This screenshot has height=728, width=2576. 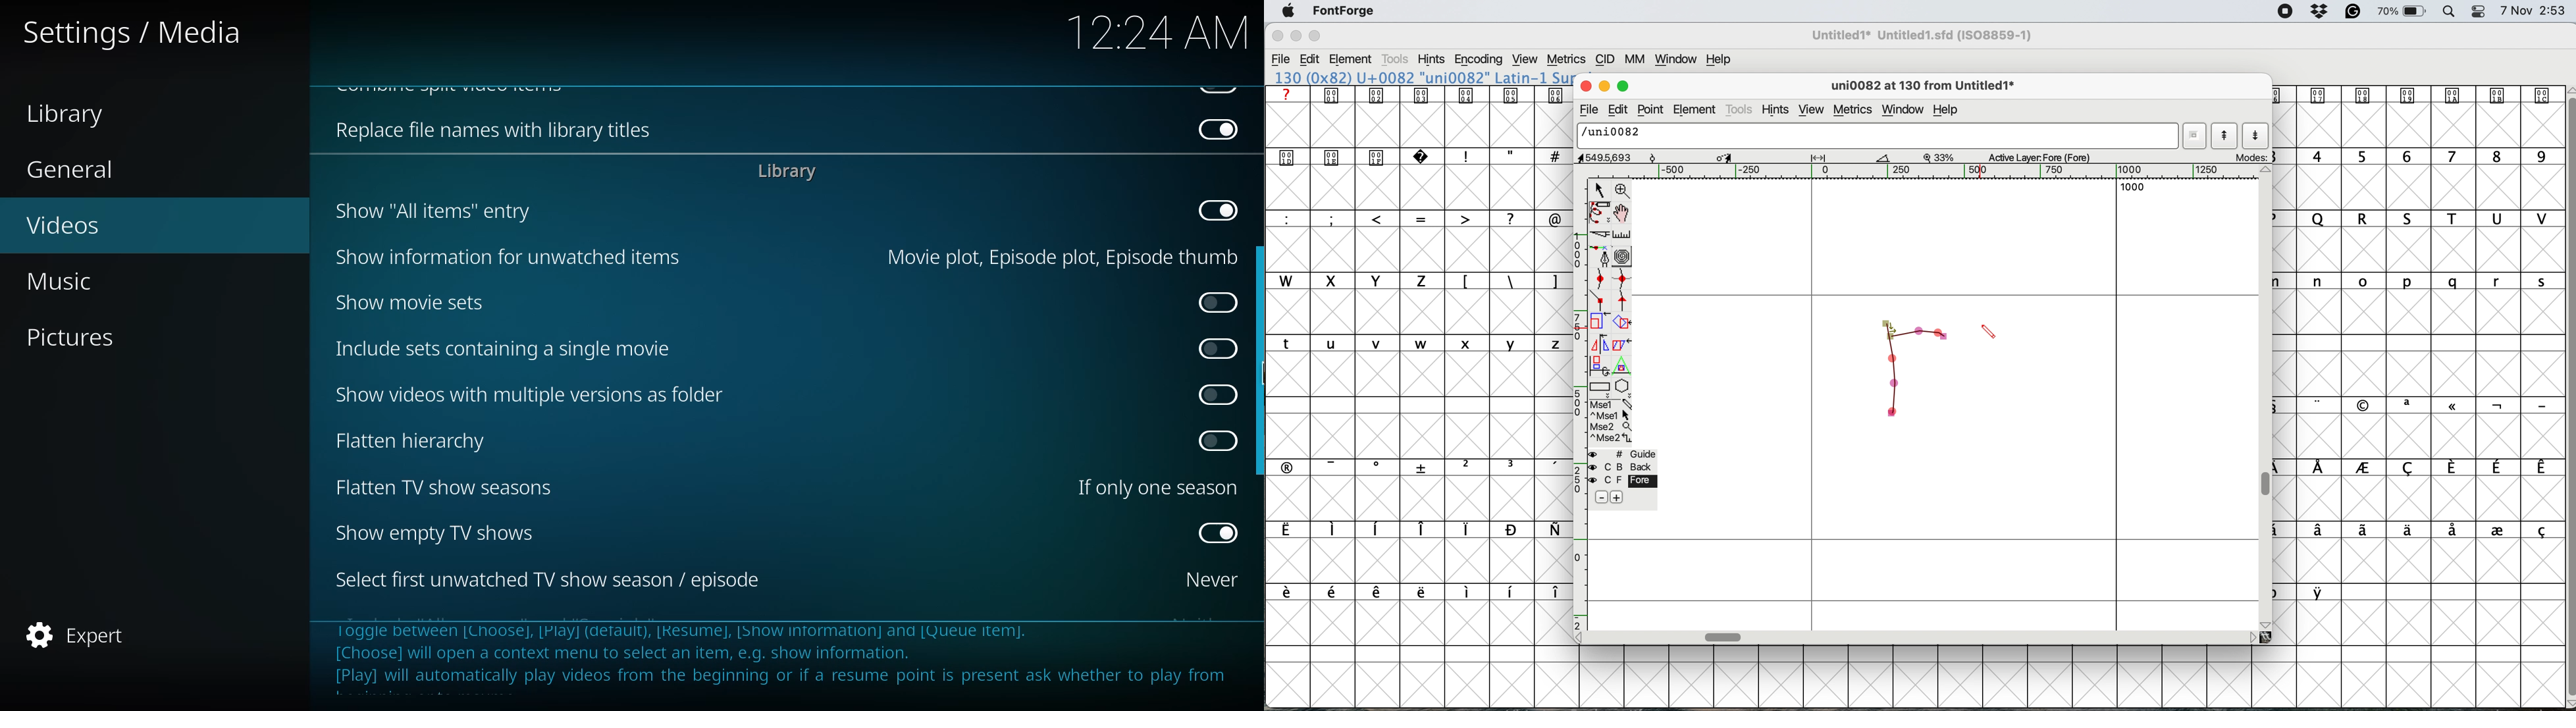 I want to click on remove, so click(x=1598, y=498).